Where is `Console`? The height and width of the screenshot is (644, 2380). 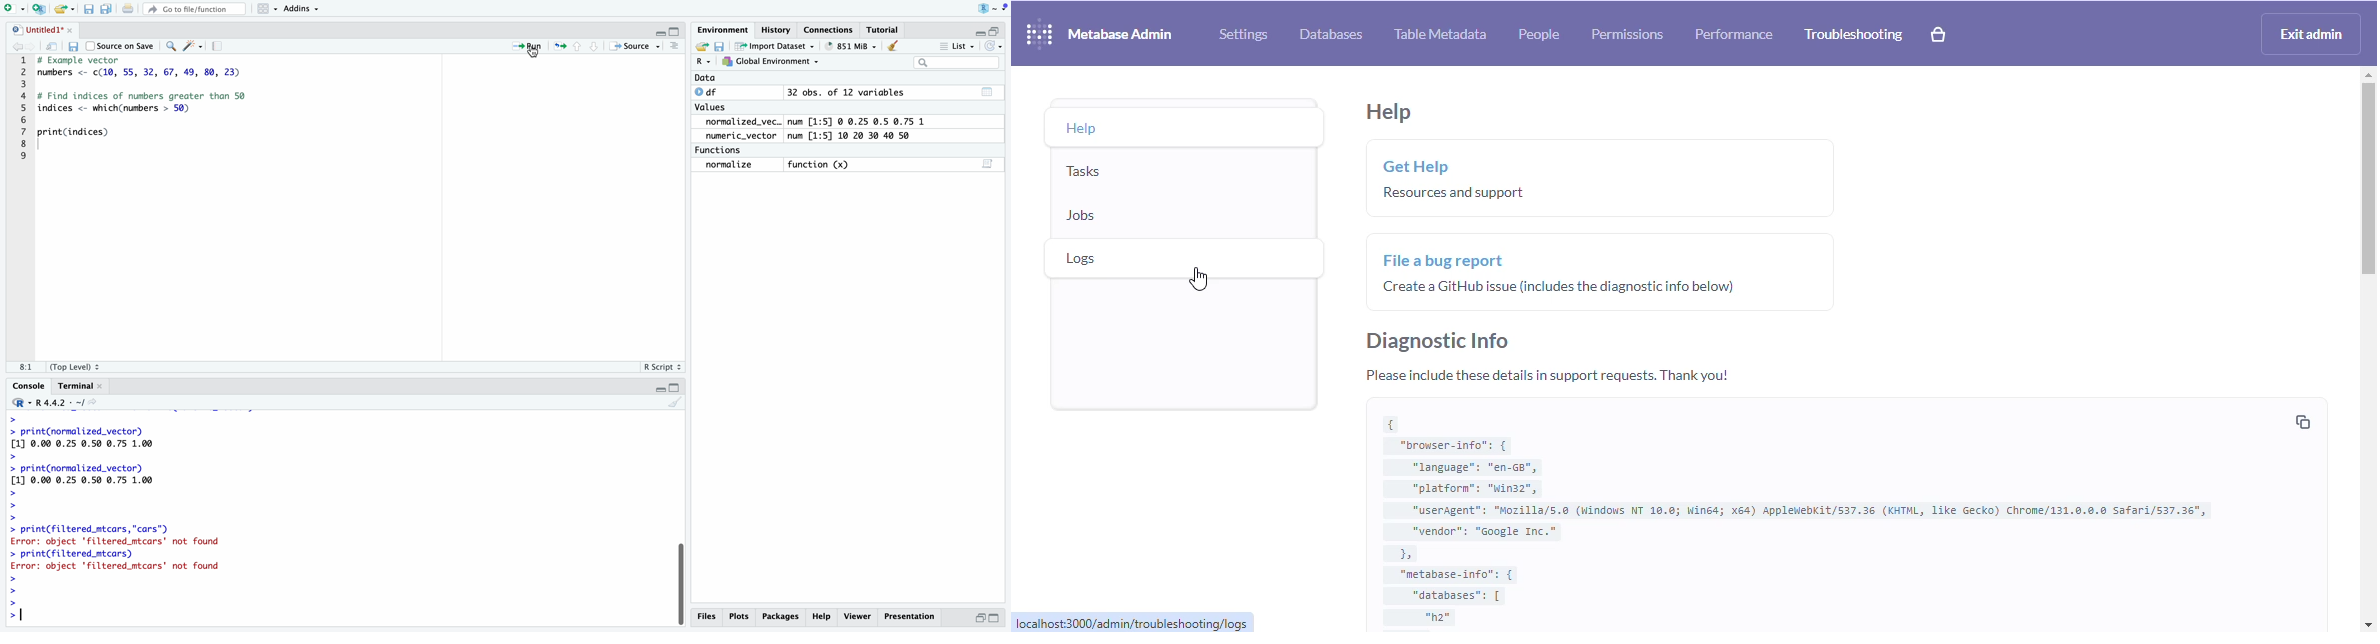
Console is located at coordinates (23, 385).